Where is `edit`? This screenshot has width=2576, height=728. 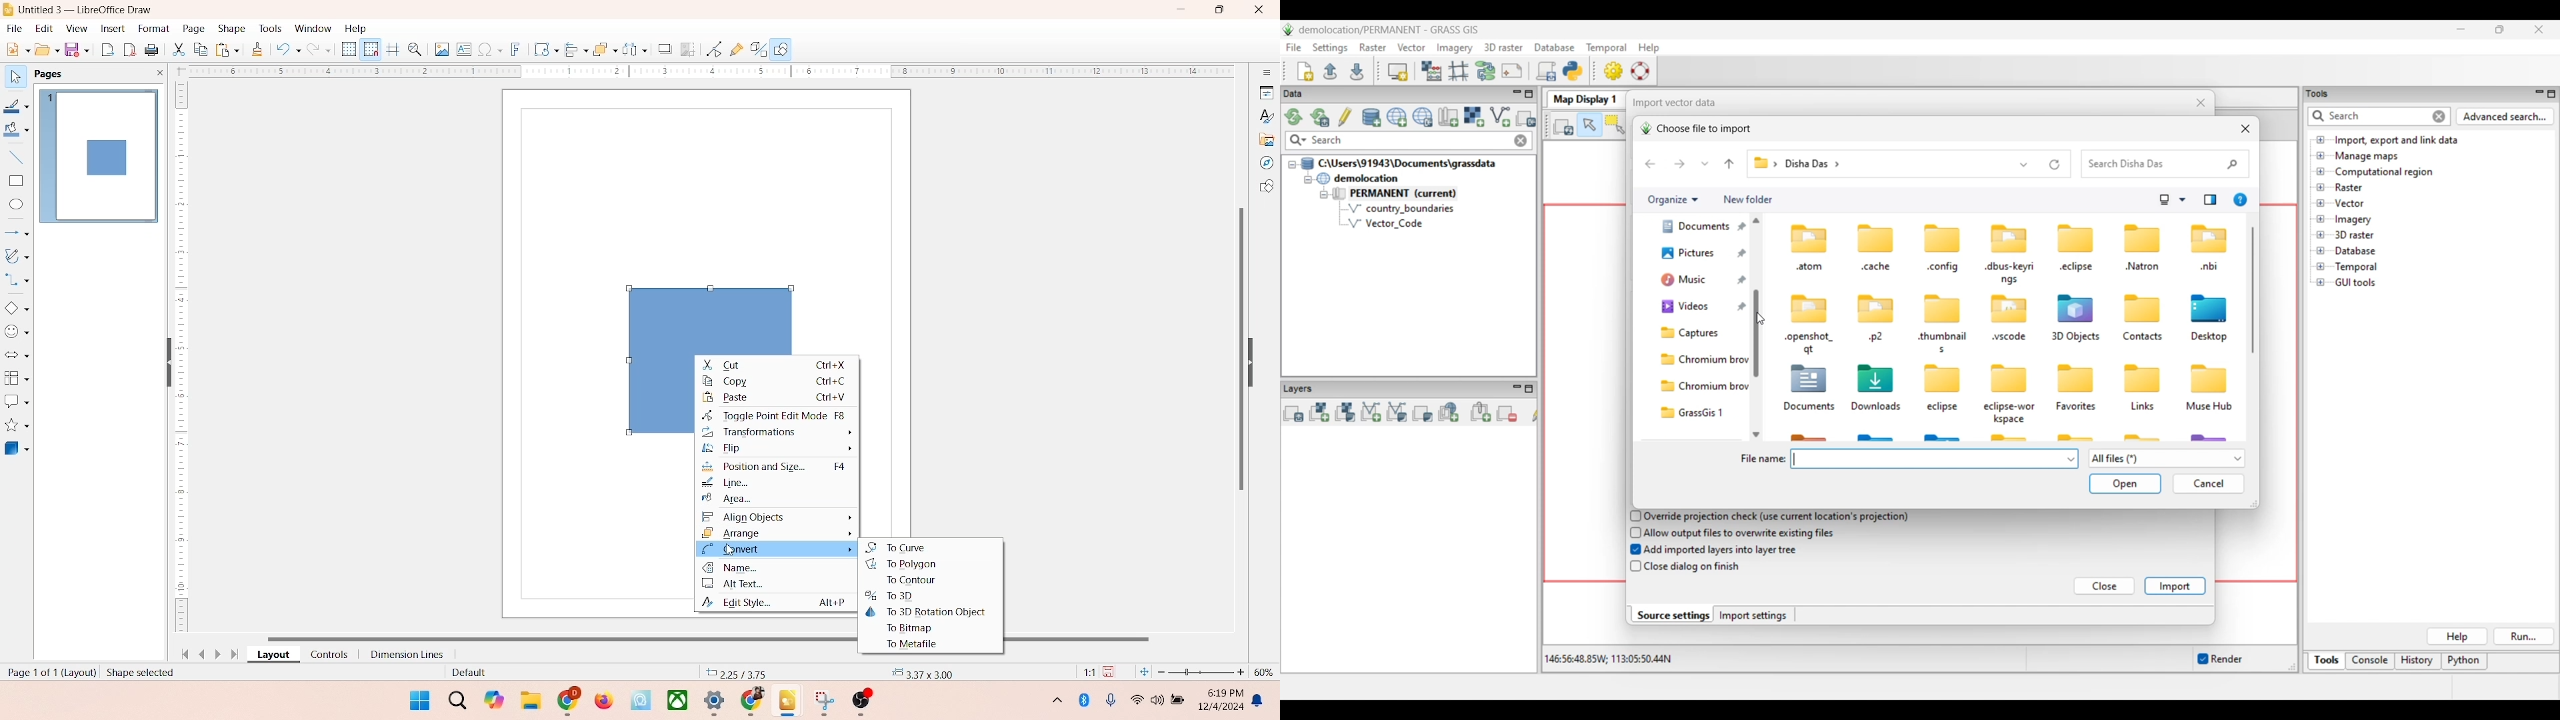
edit is located at coordinates (42, 29).